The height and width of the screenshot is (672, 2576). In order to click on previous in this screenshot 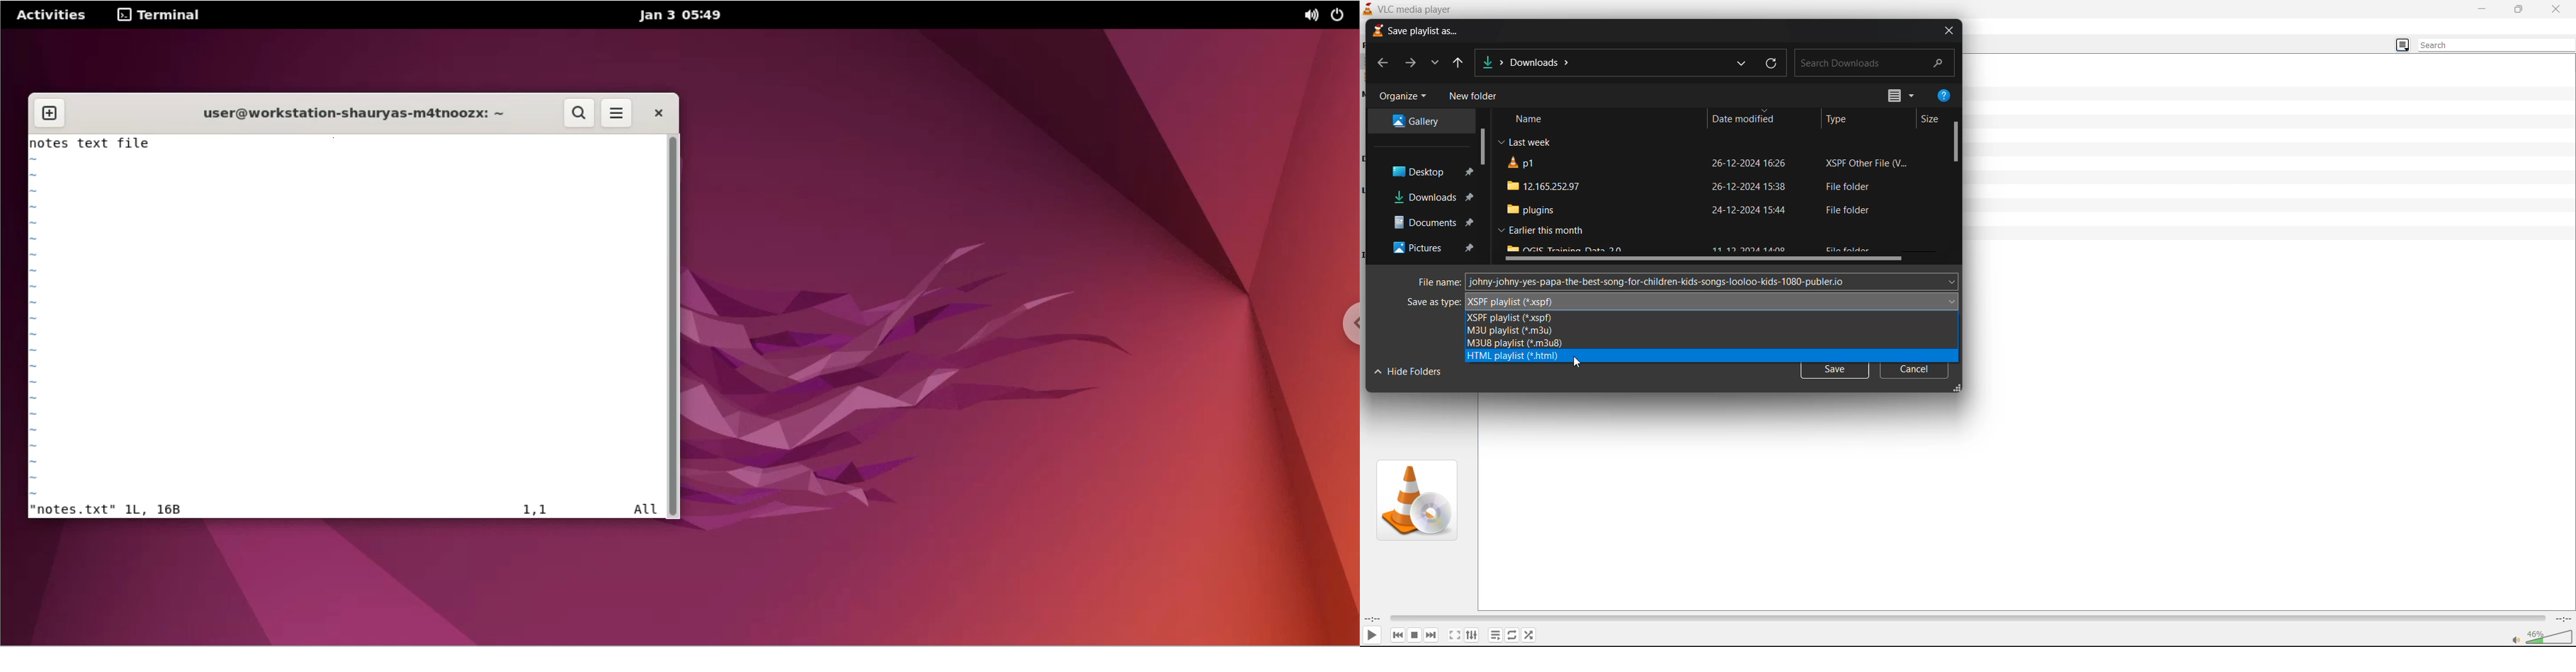, I will do `click(1394, 635)`.